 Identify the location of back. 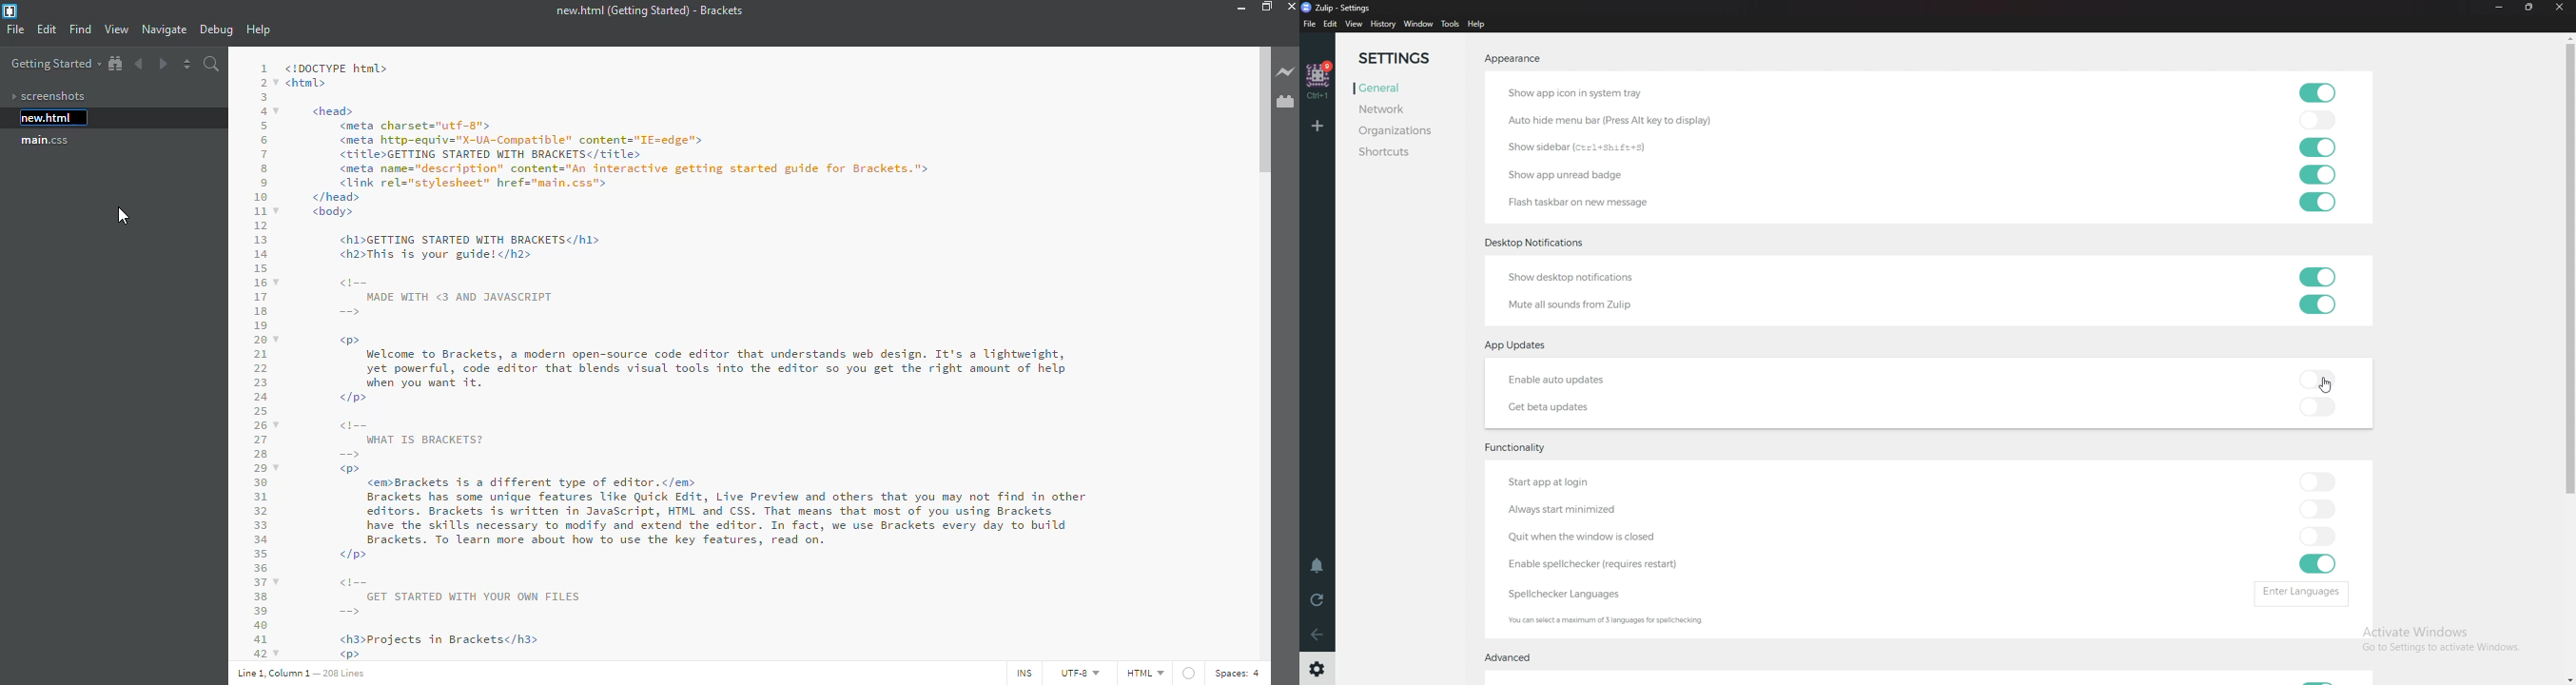
(1317, 635).